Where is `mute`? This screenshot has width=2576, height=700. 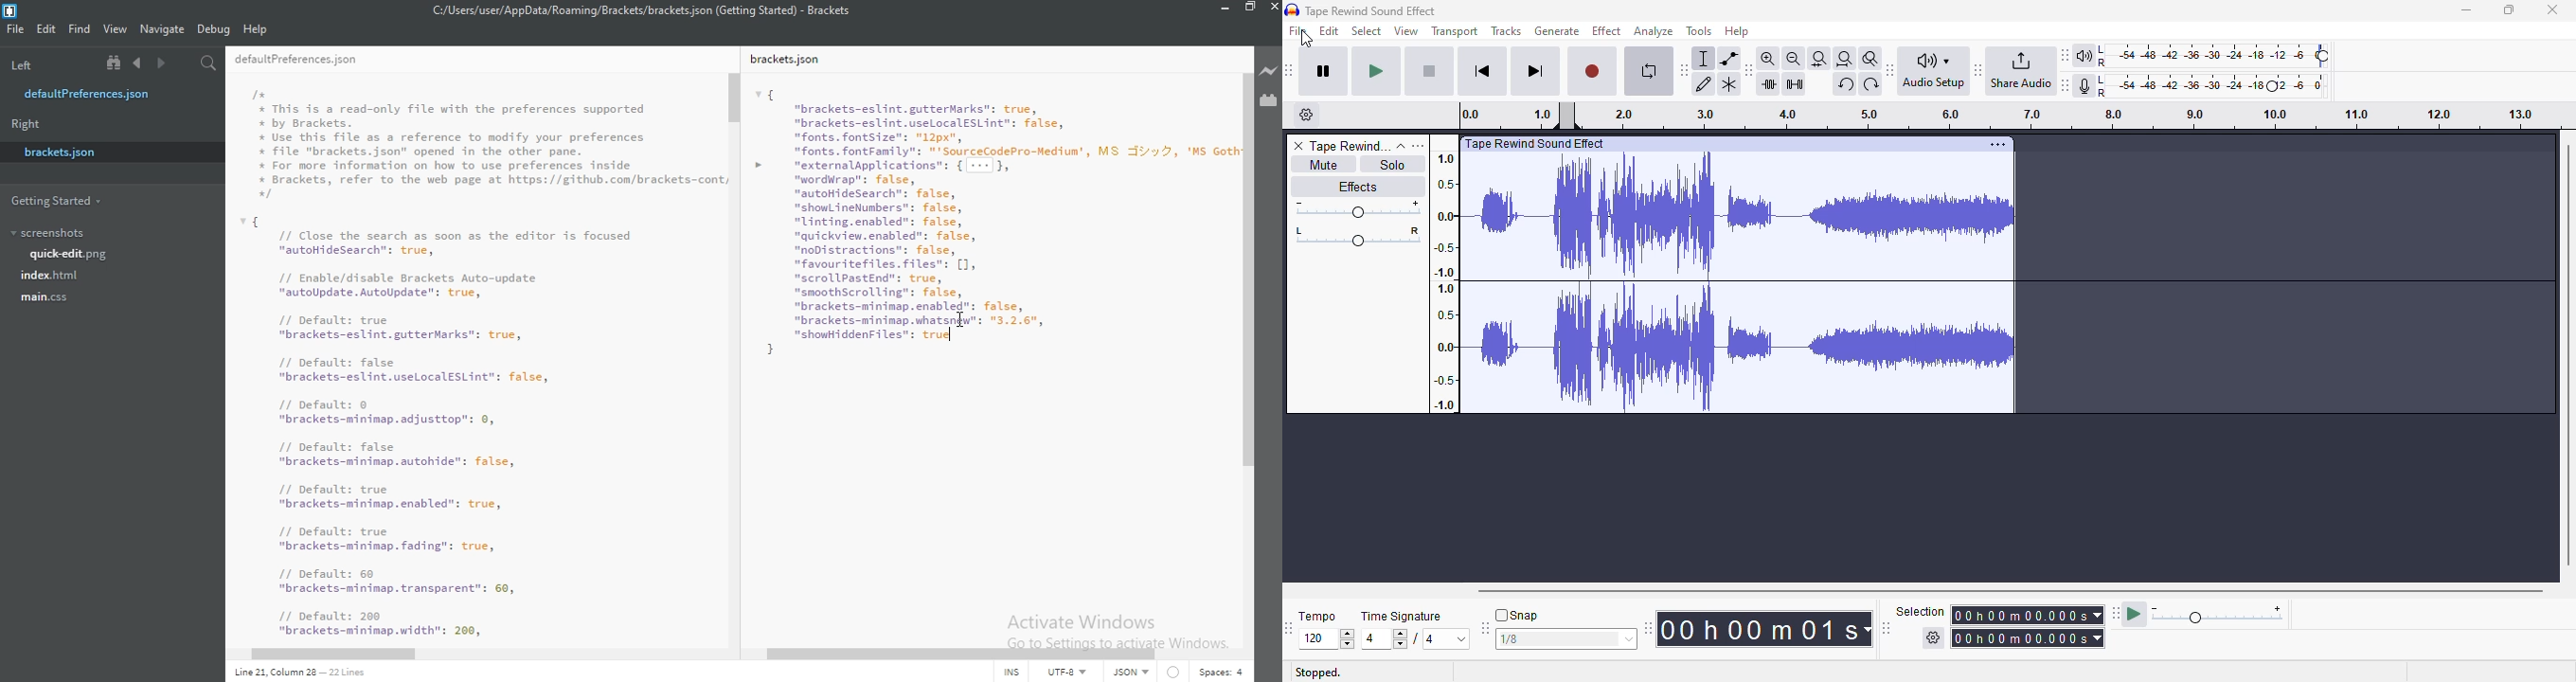
mute is located at coordinates (1321, 164).